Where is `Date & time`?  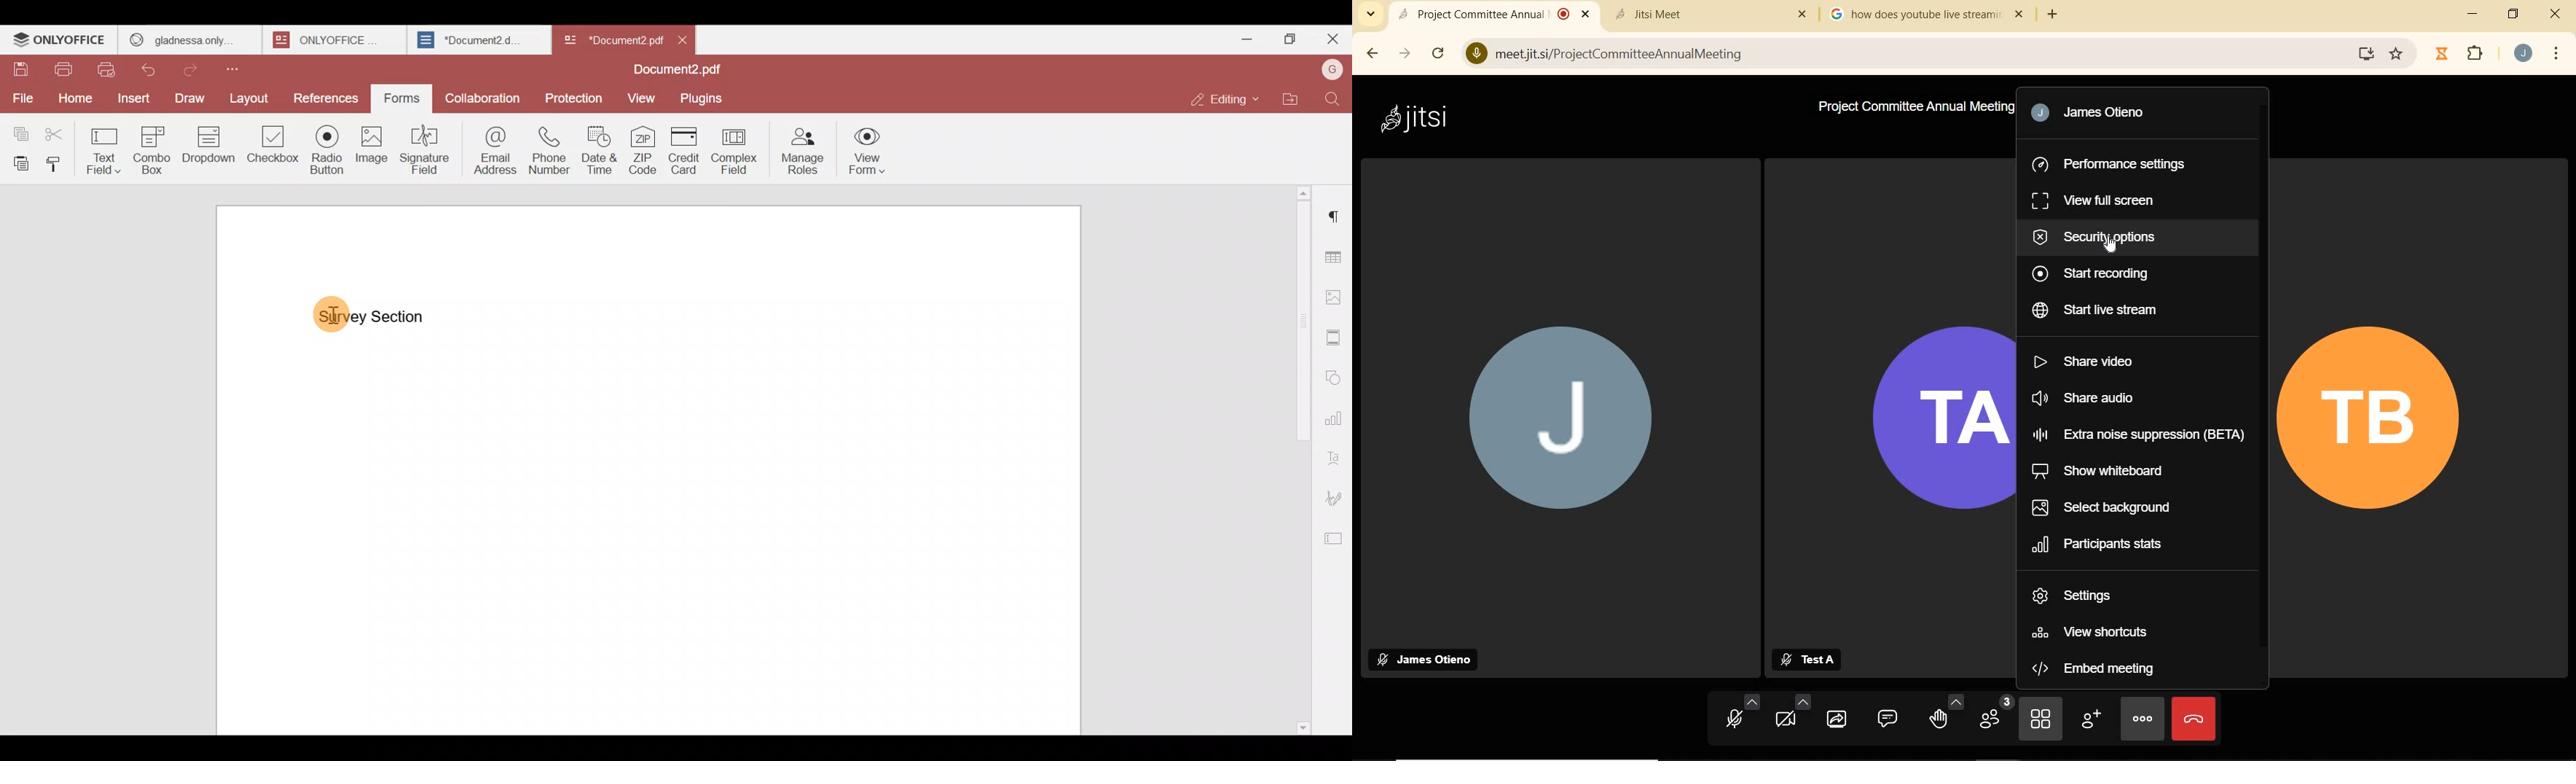 Date & time is located at coordinates (599, 149).